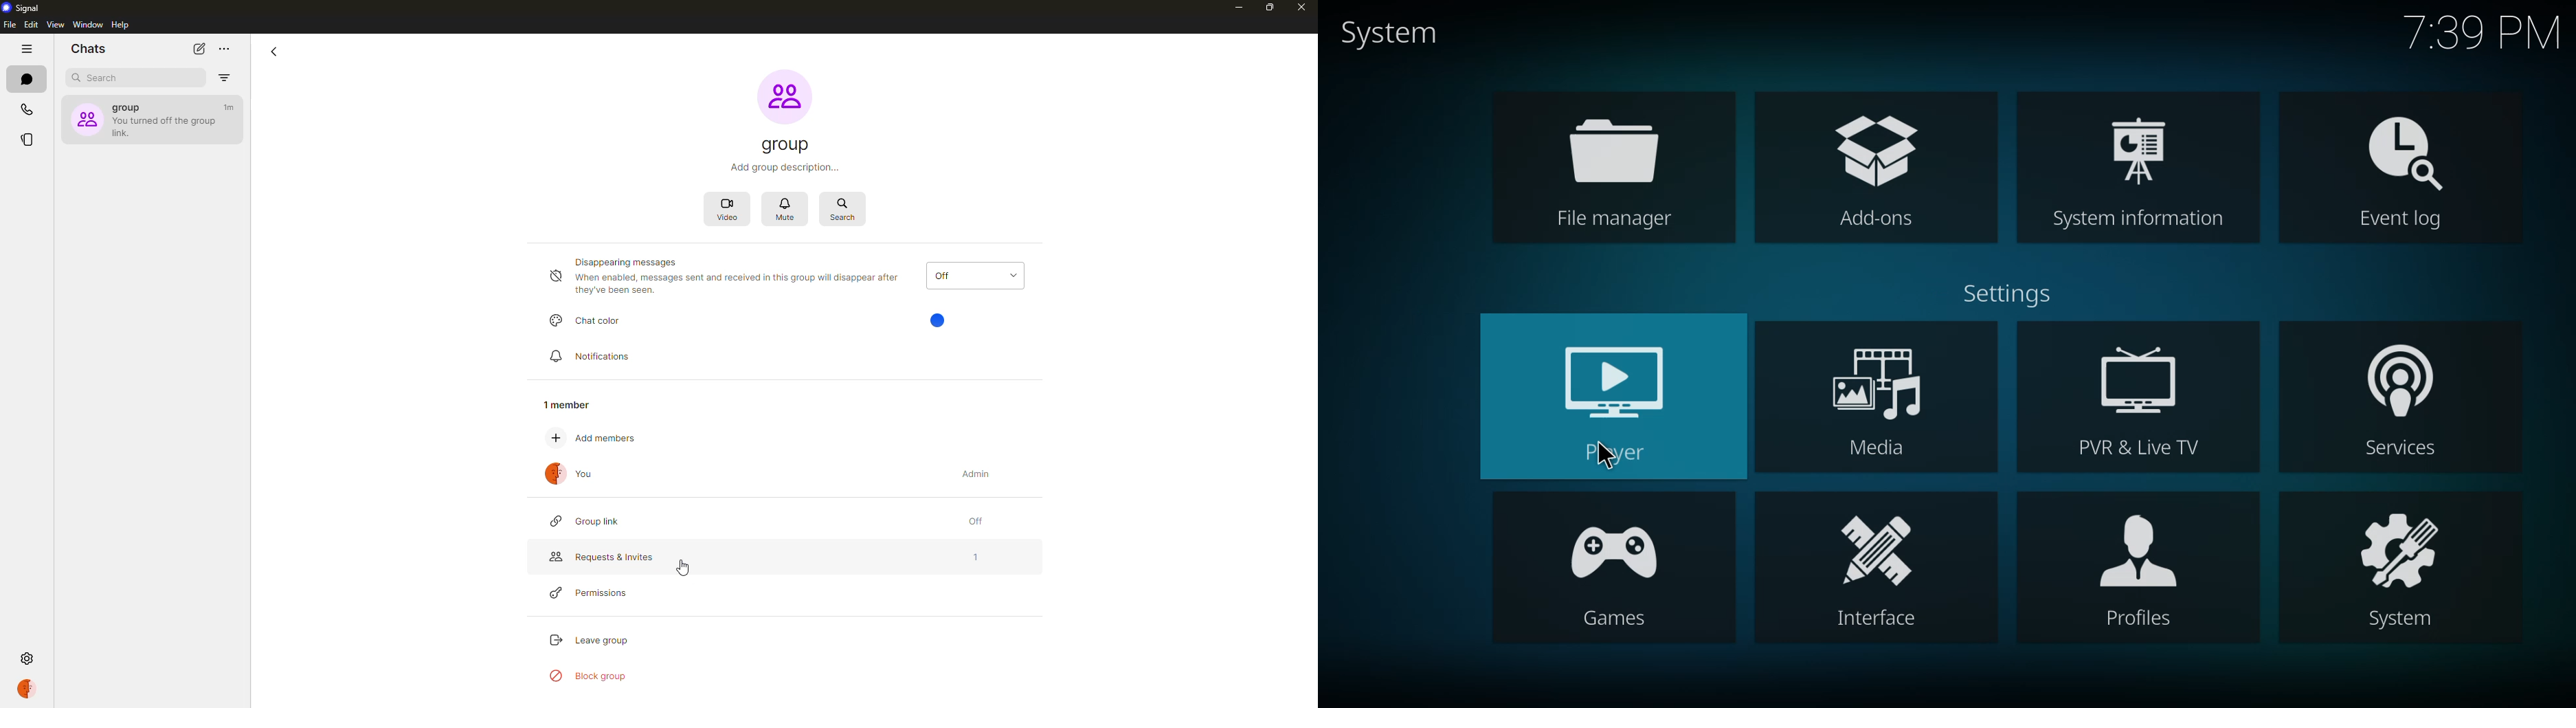  I want to click on pvr & live tv, so click(2137, 398).